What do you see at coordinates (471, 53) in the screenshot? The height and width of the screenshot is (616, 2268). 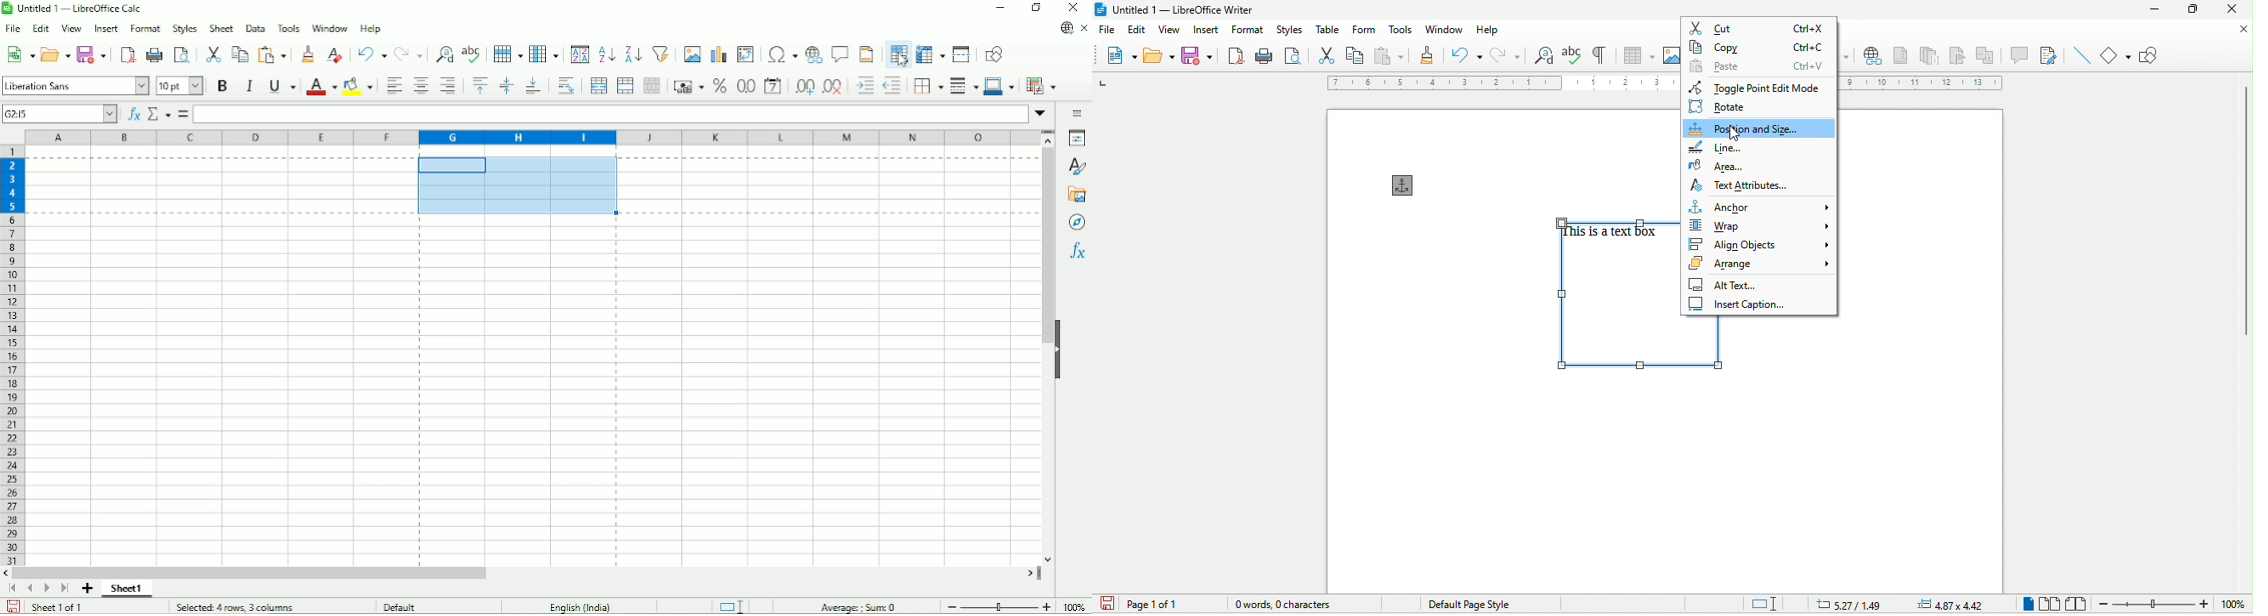 I see `Spell check` at bounding box center [471, 53].